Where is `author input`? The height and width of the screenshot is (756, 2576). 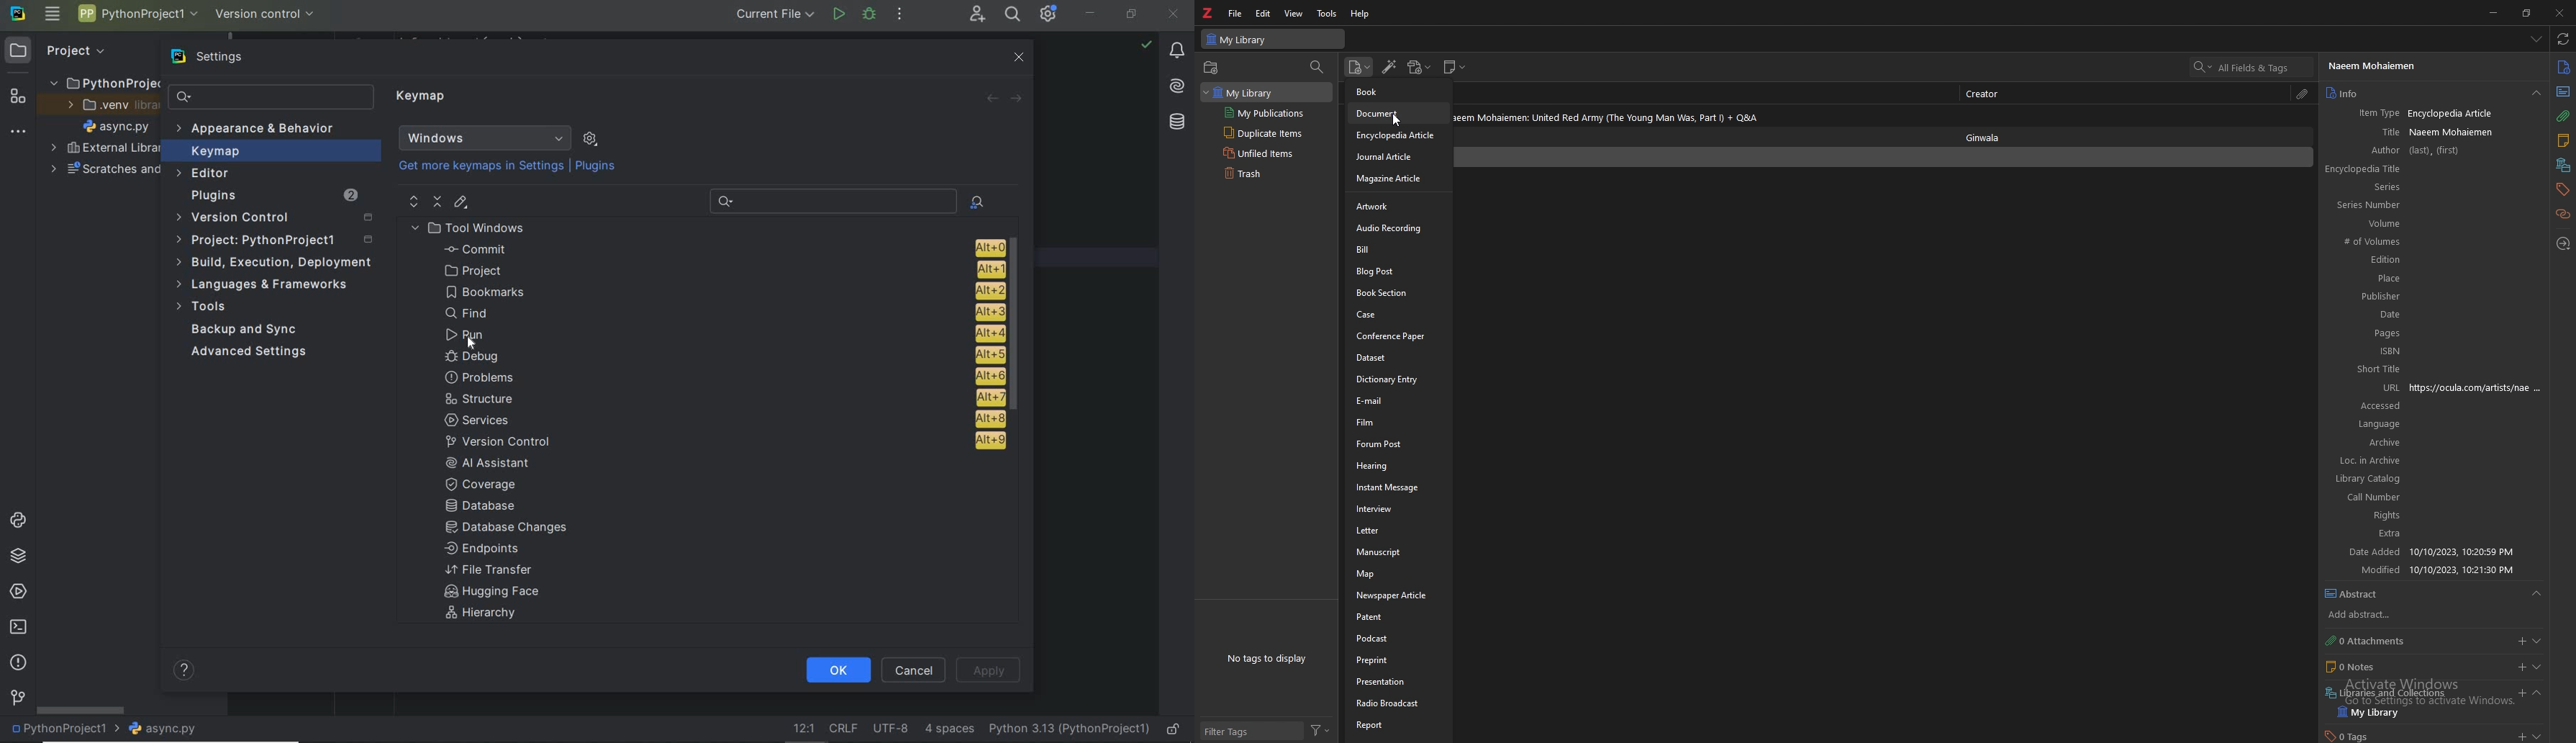 author input is located at coordinates (2476, 151).